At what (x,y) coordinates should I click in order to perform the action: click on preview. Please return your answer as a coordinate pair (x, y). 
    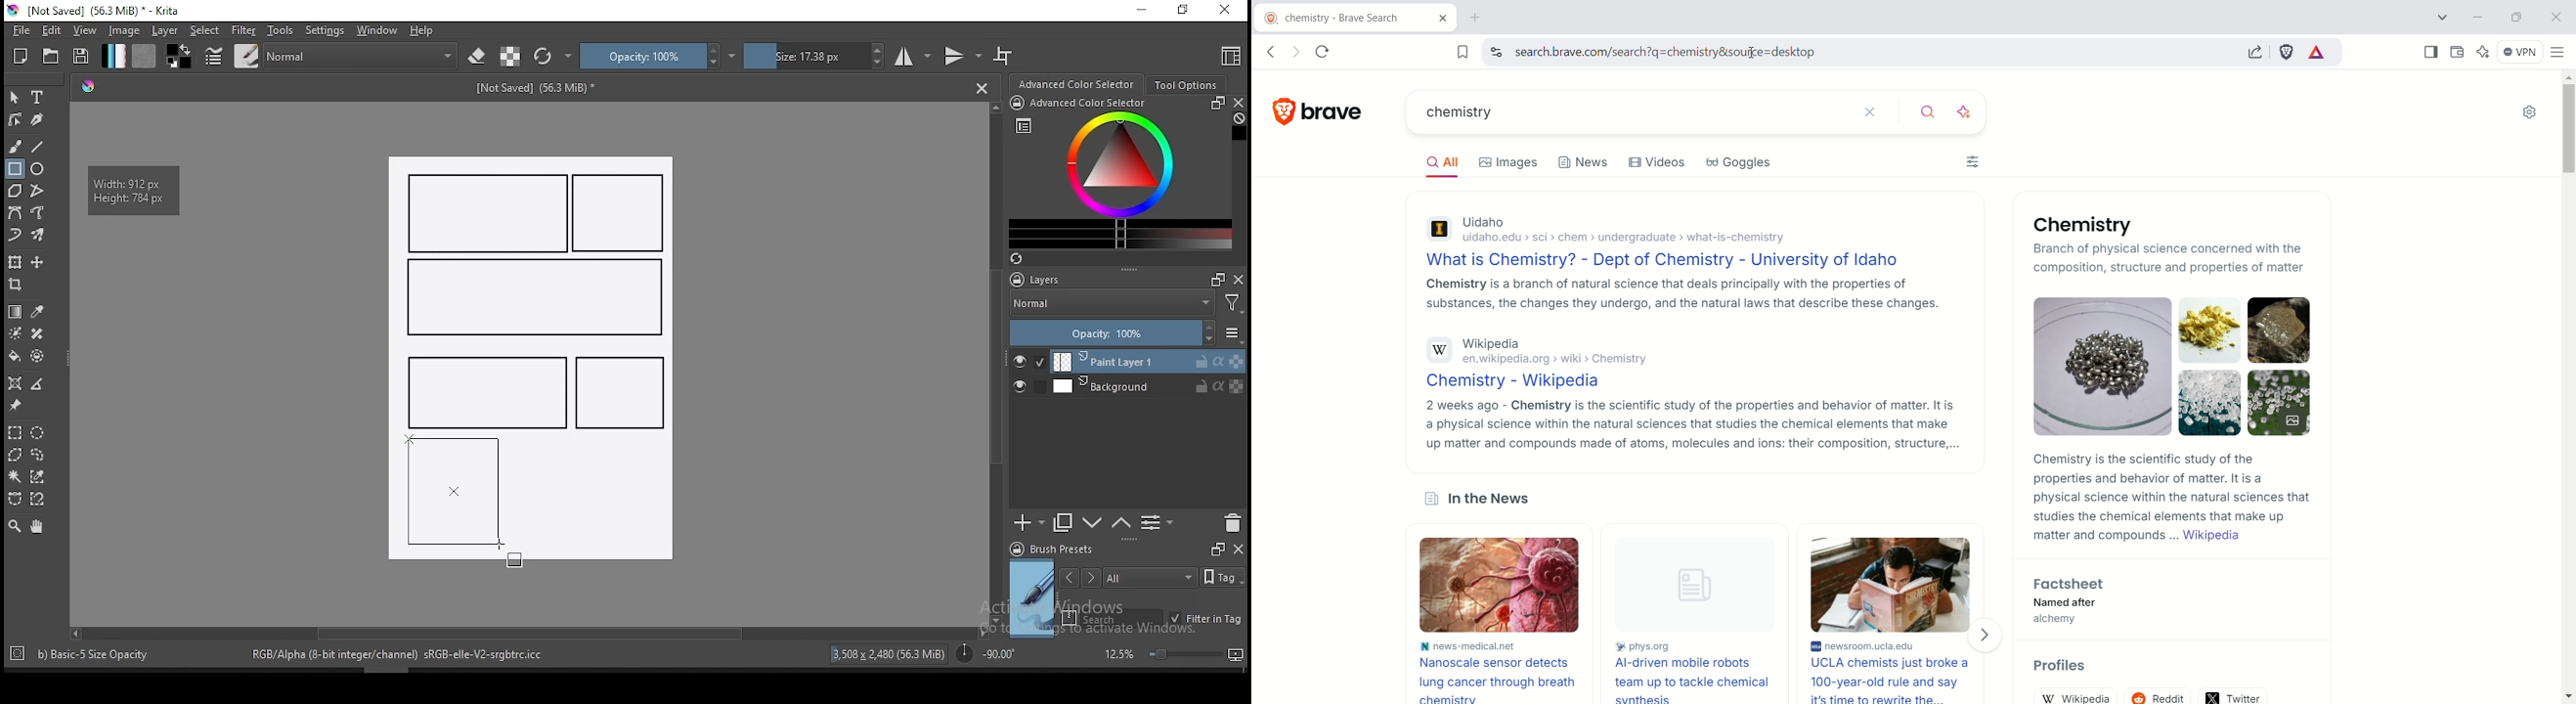
    Looking at the image, I should click on (1032, 598).